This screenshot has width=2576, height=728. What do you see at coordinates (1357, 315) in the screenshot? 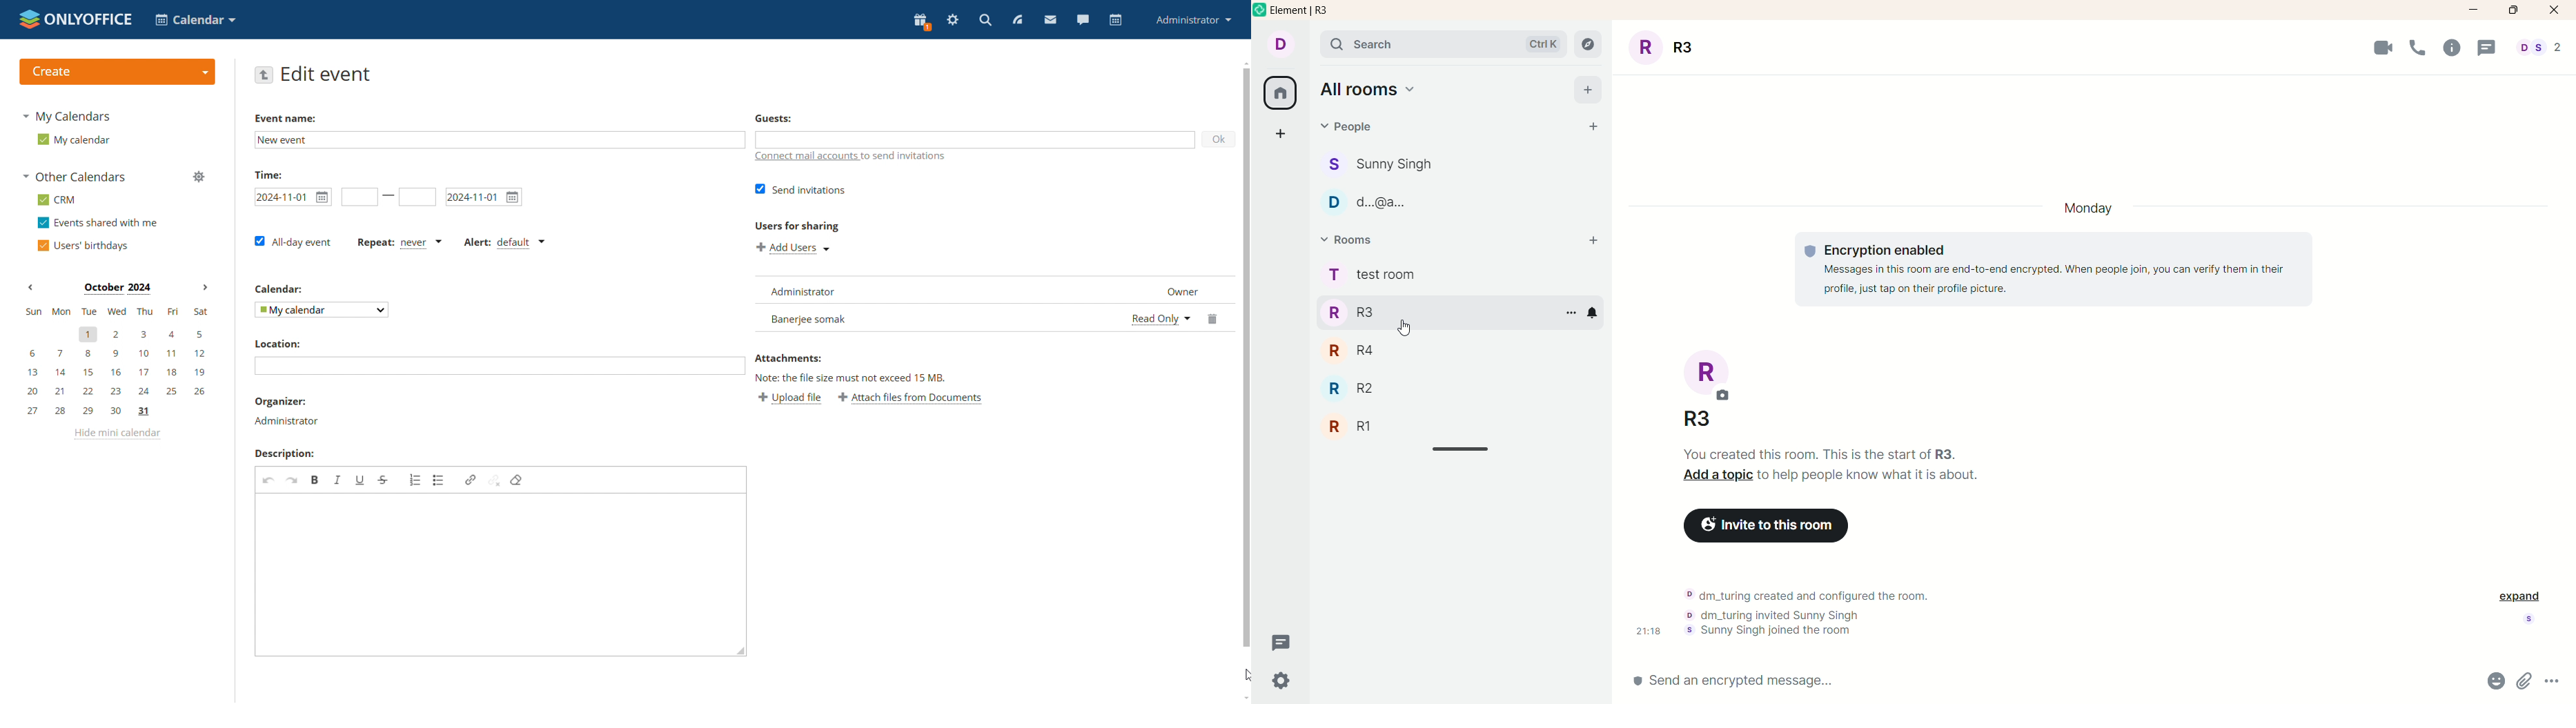
I see `R3` at bounding box center [1357, 315].